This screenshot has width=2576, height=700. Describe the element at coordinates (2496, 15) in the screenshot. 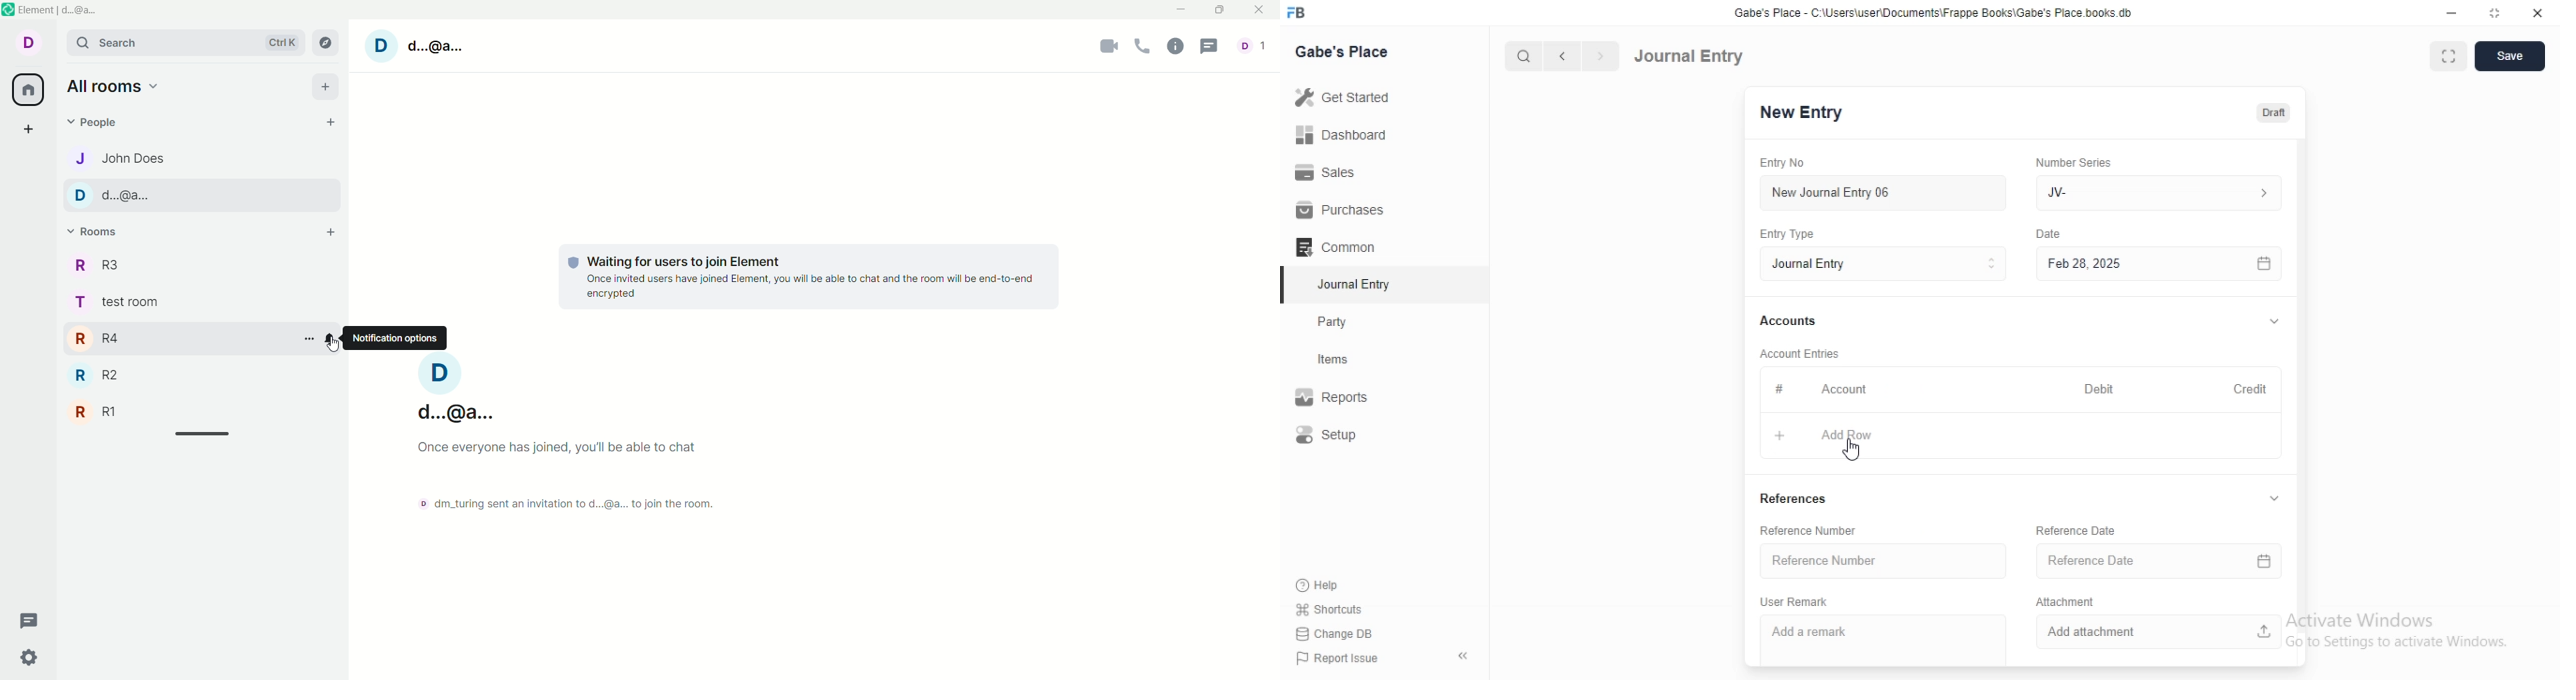

I see `restore down` at that location.